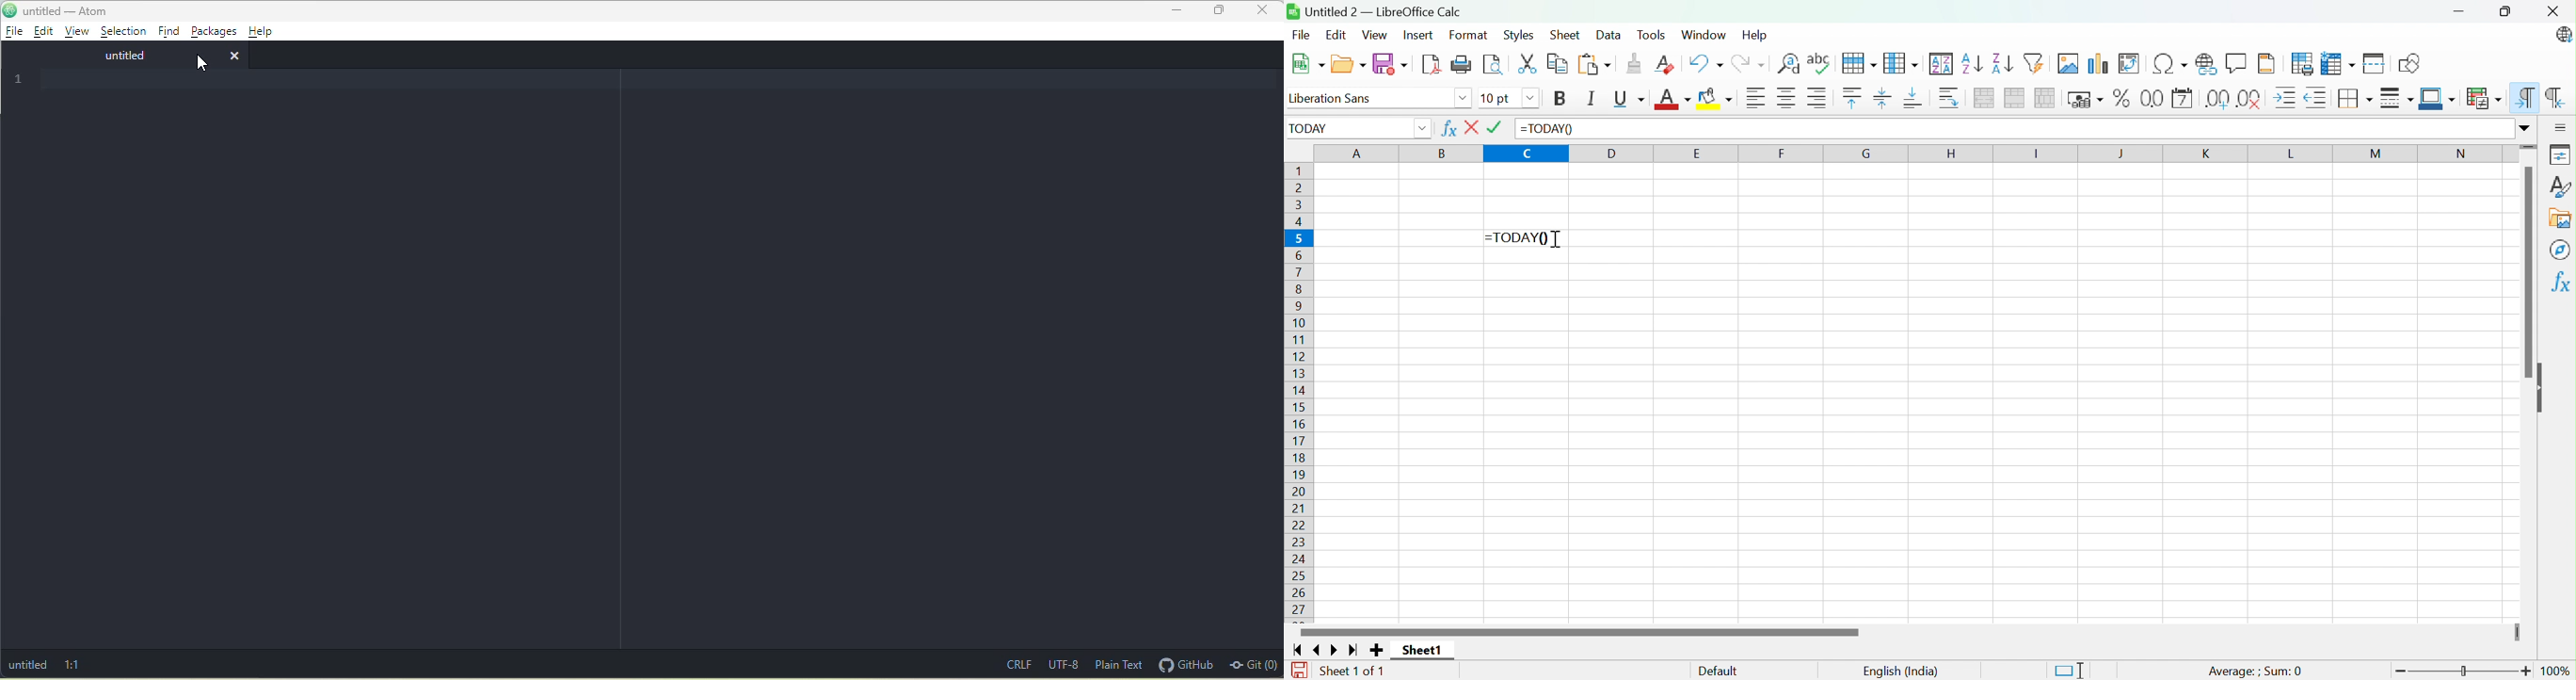  I want to click on Left-to-Right, so click(2526, 98).